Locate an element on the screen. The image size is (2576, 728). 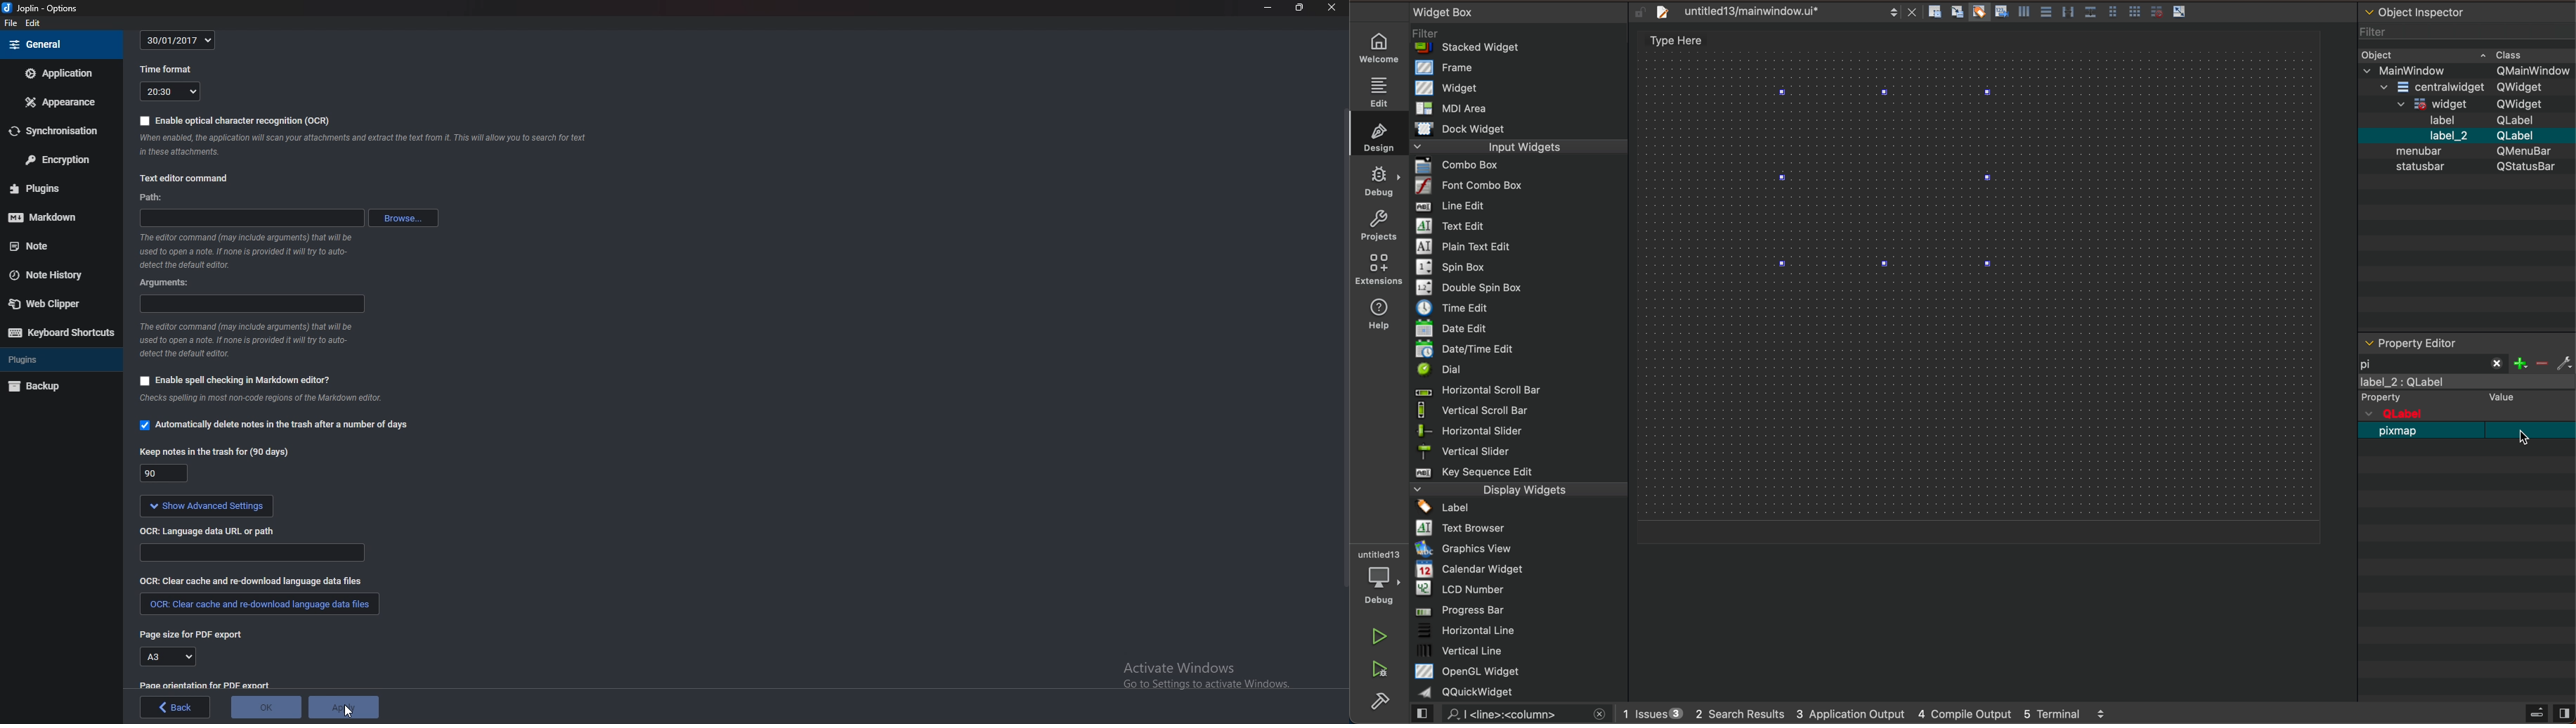
page size for P D F export is located at coordinates (197, 636).